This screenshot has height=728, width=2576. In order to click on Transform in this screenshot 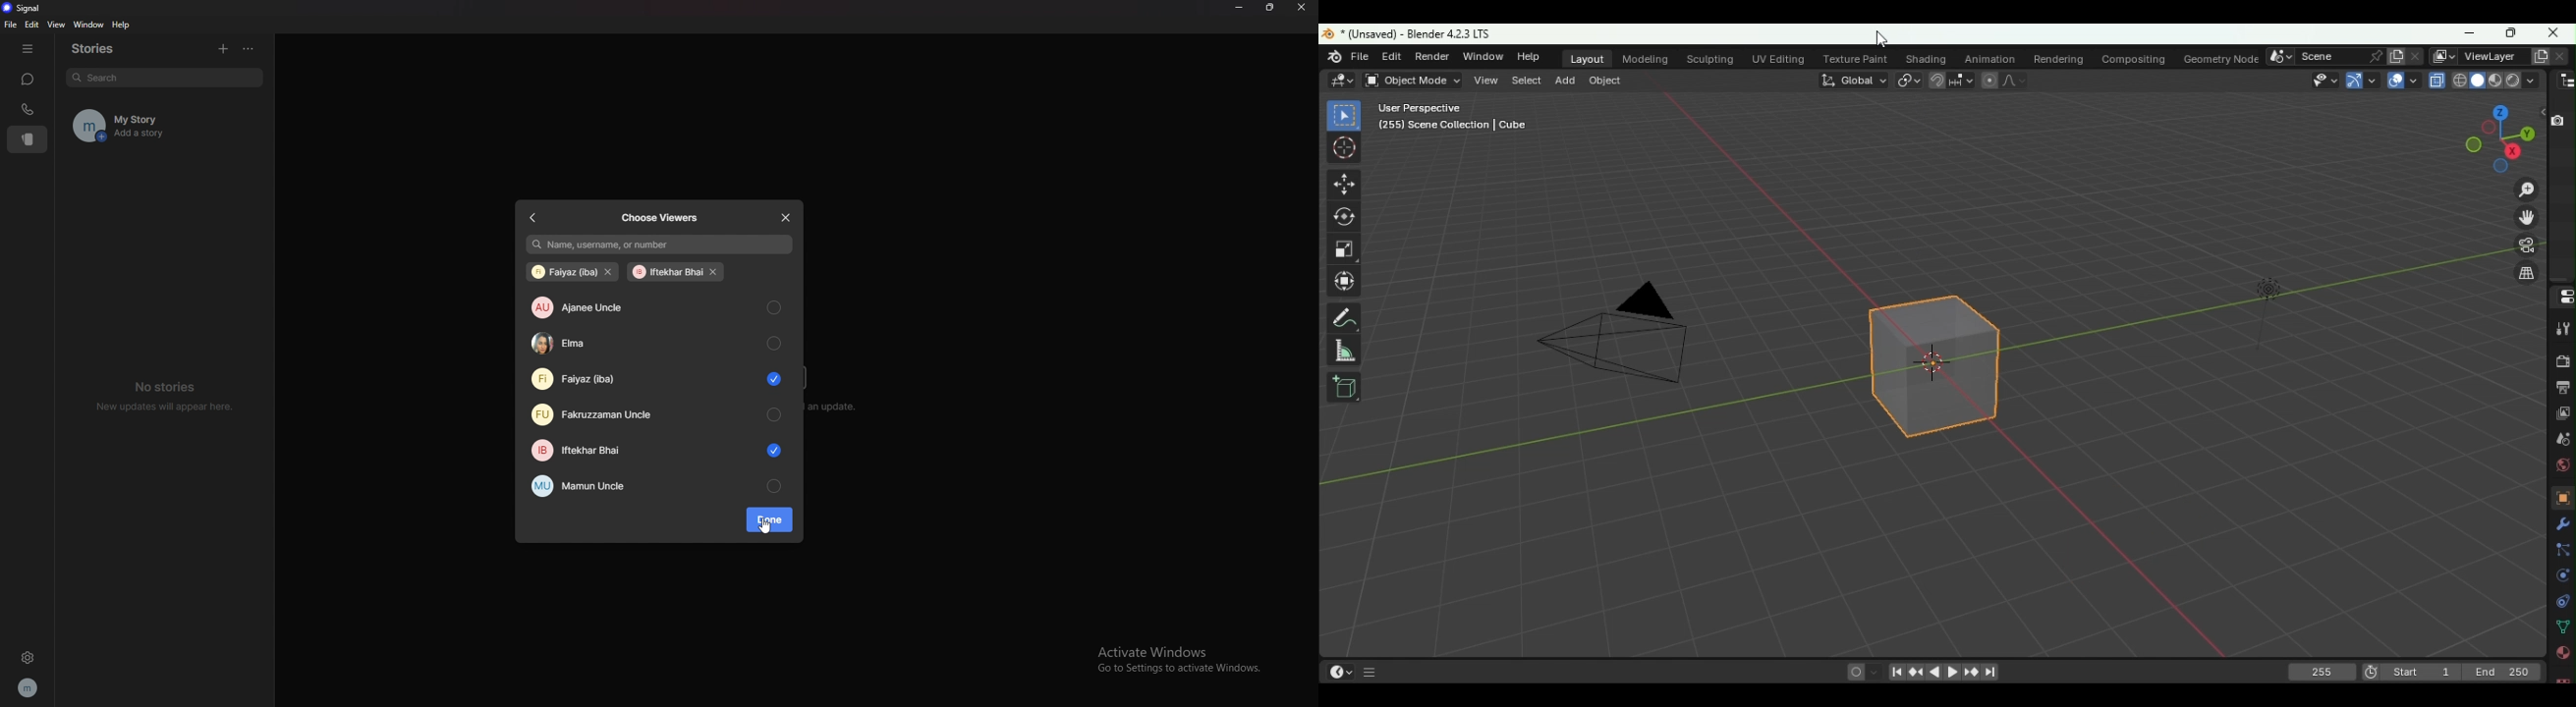, I will do `click(1352, 284)`.